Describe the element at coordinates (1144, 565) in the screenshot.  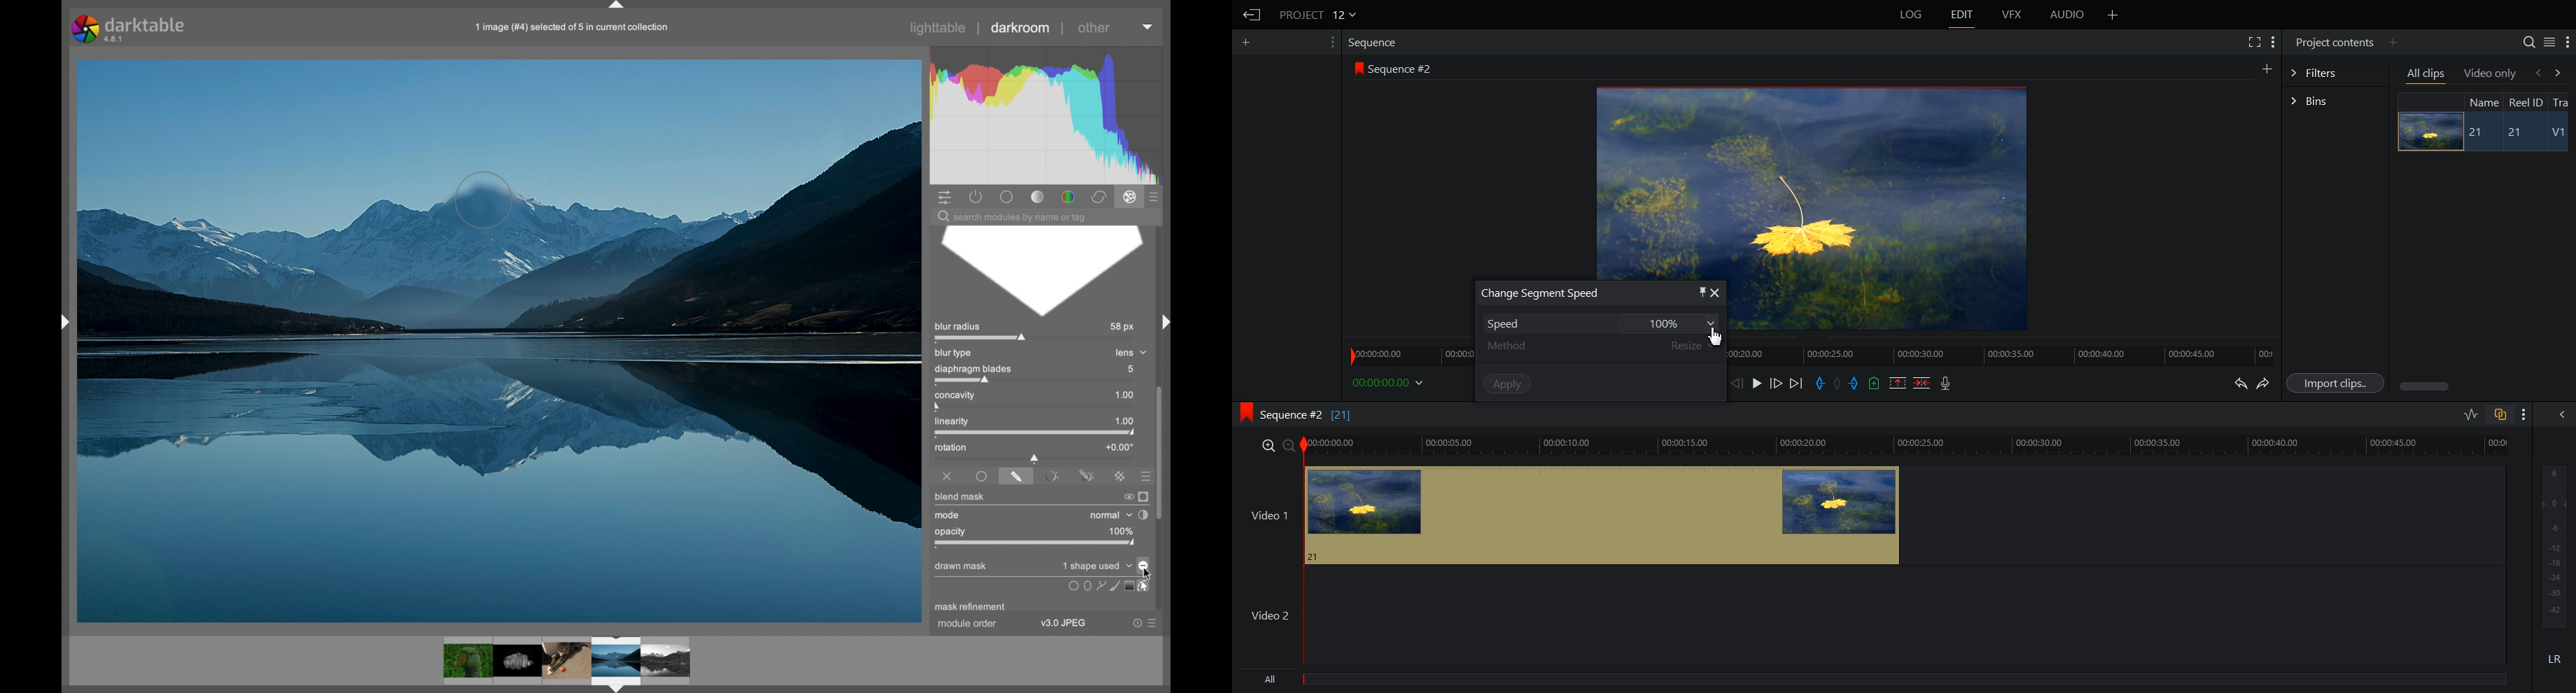
I see `toggle polarity of drawn mask` at that location.